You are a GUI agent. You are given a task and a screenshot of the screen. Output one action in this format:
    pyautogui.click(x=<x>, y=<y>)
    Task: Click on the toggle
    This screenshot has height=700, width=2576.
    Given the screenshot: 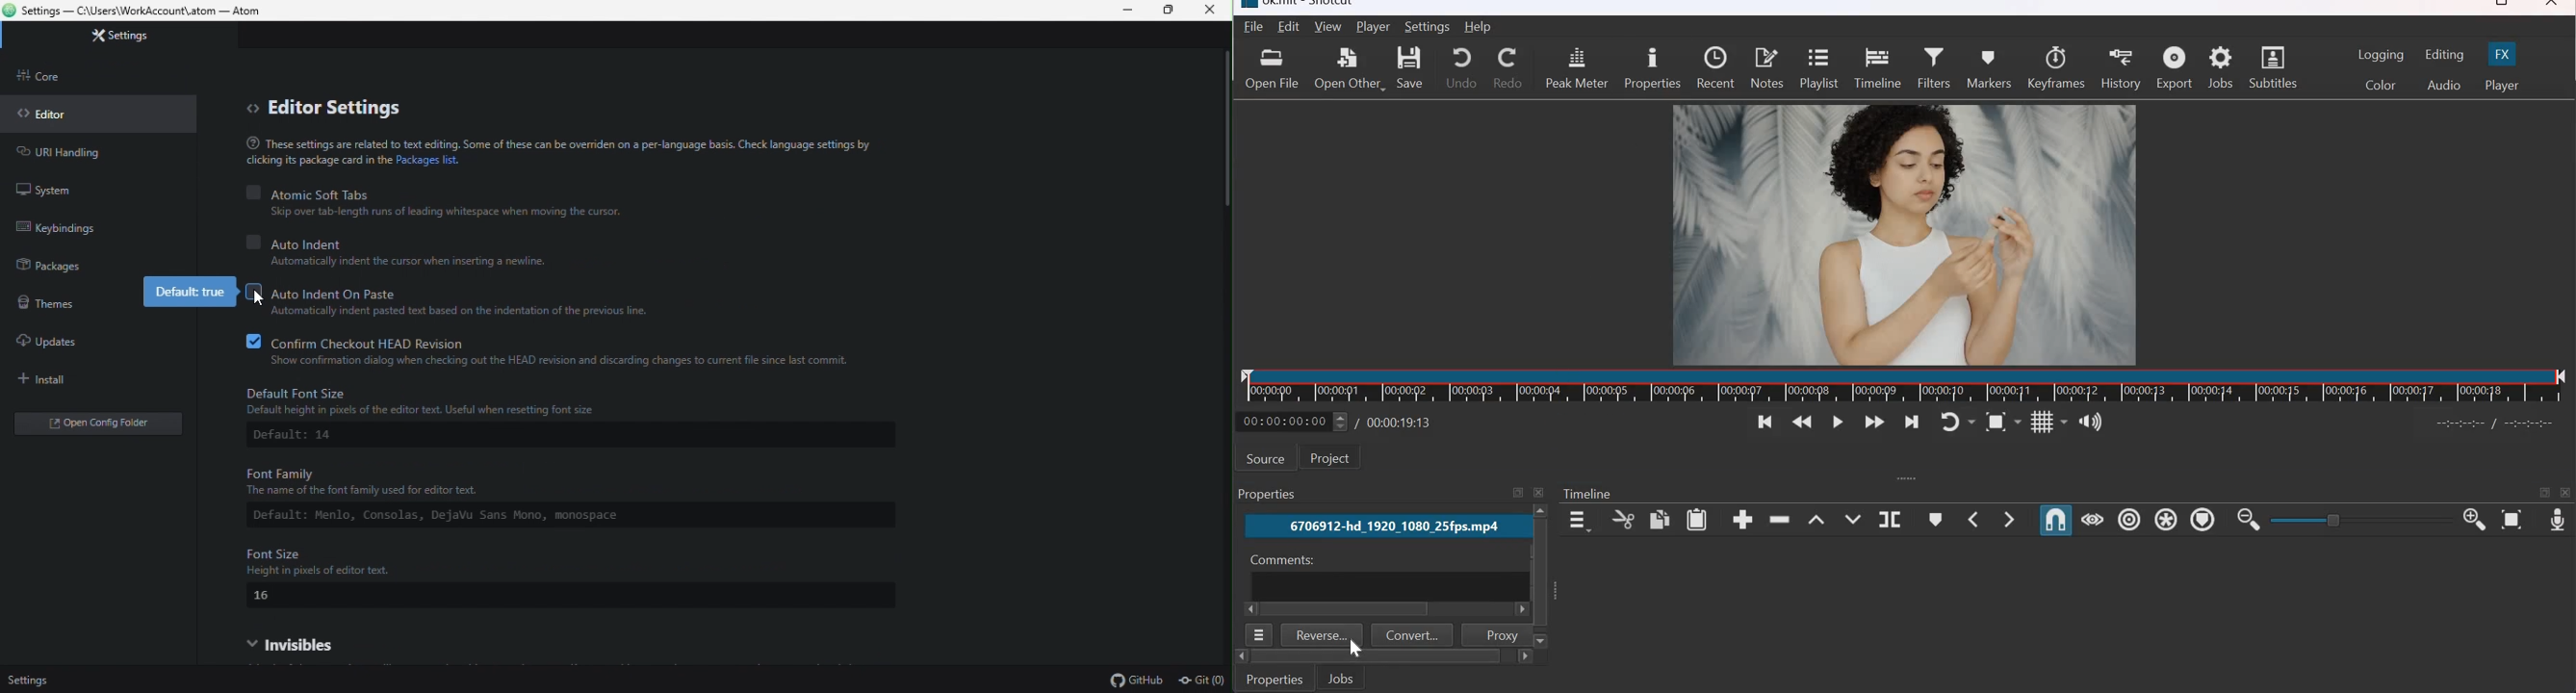 What is the action you would take?
    pyautogui.click(x=2336, y=519)
    